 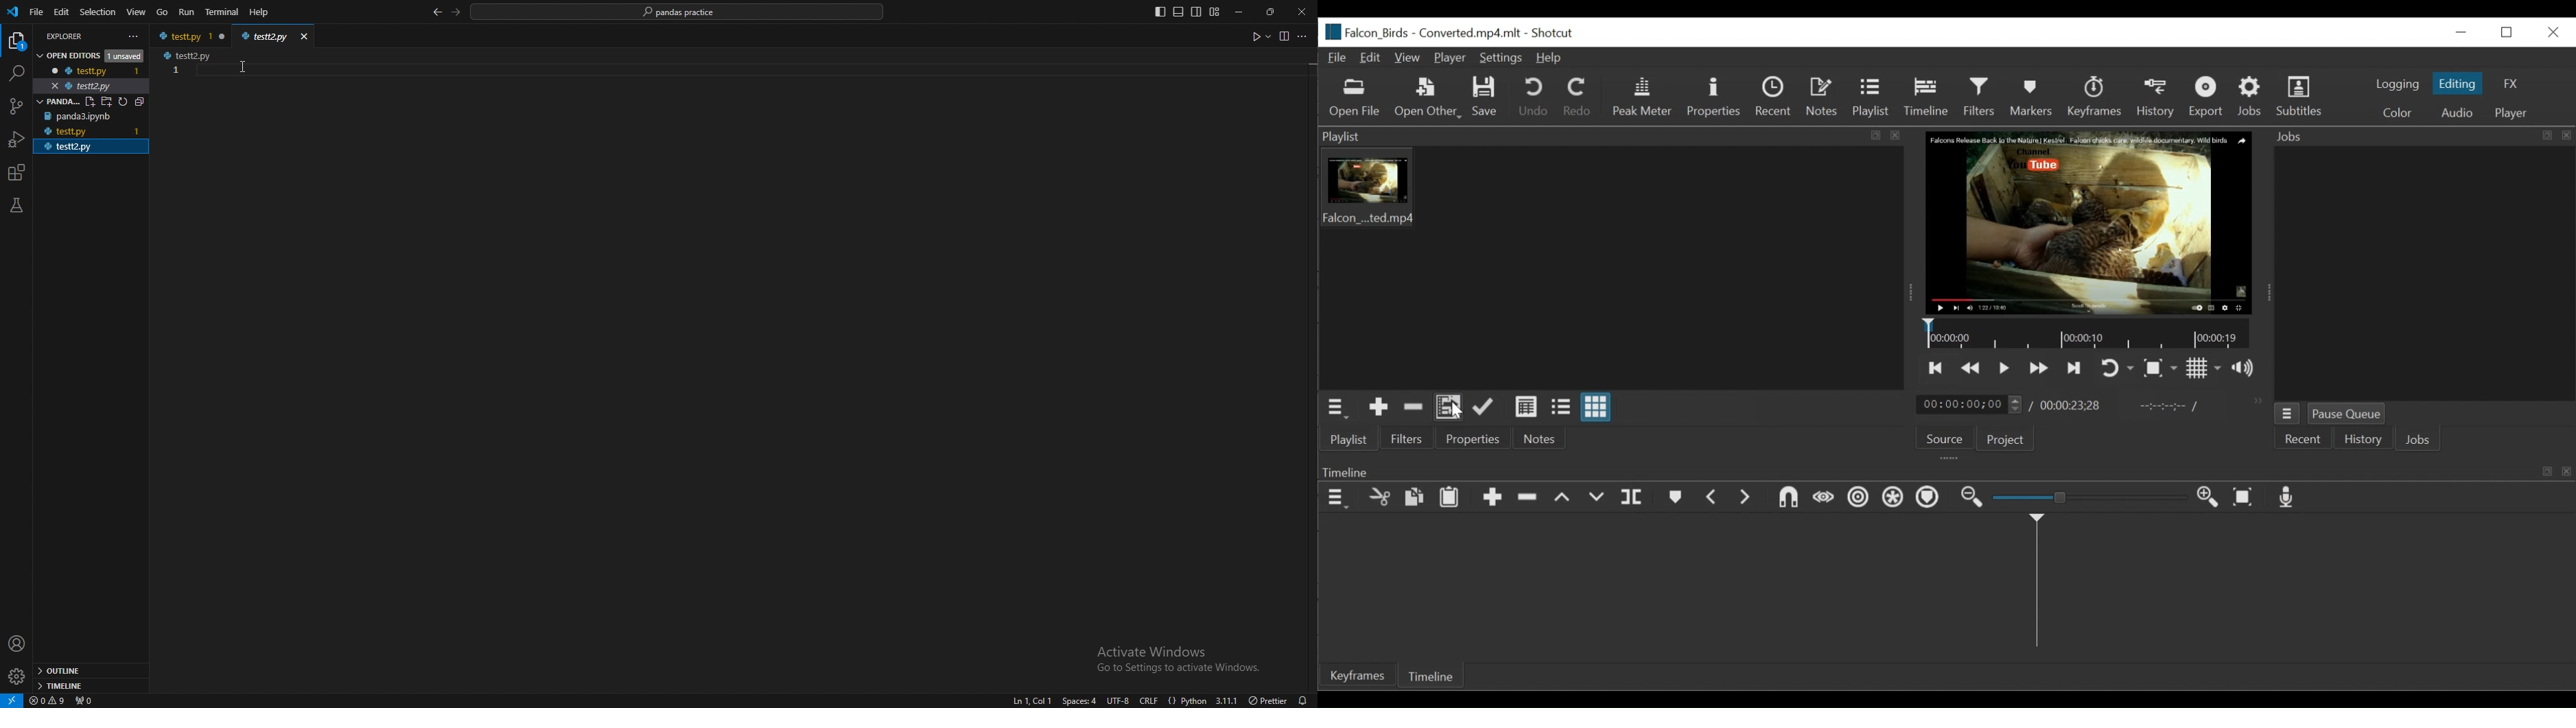 What do you see at coordinates (1714, 98) in the screenshot?
I see `Properties` at bounding box center [1714, 98].